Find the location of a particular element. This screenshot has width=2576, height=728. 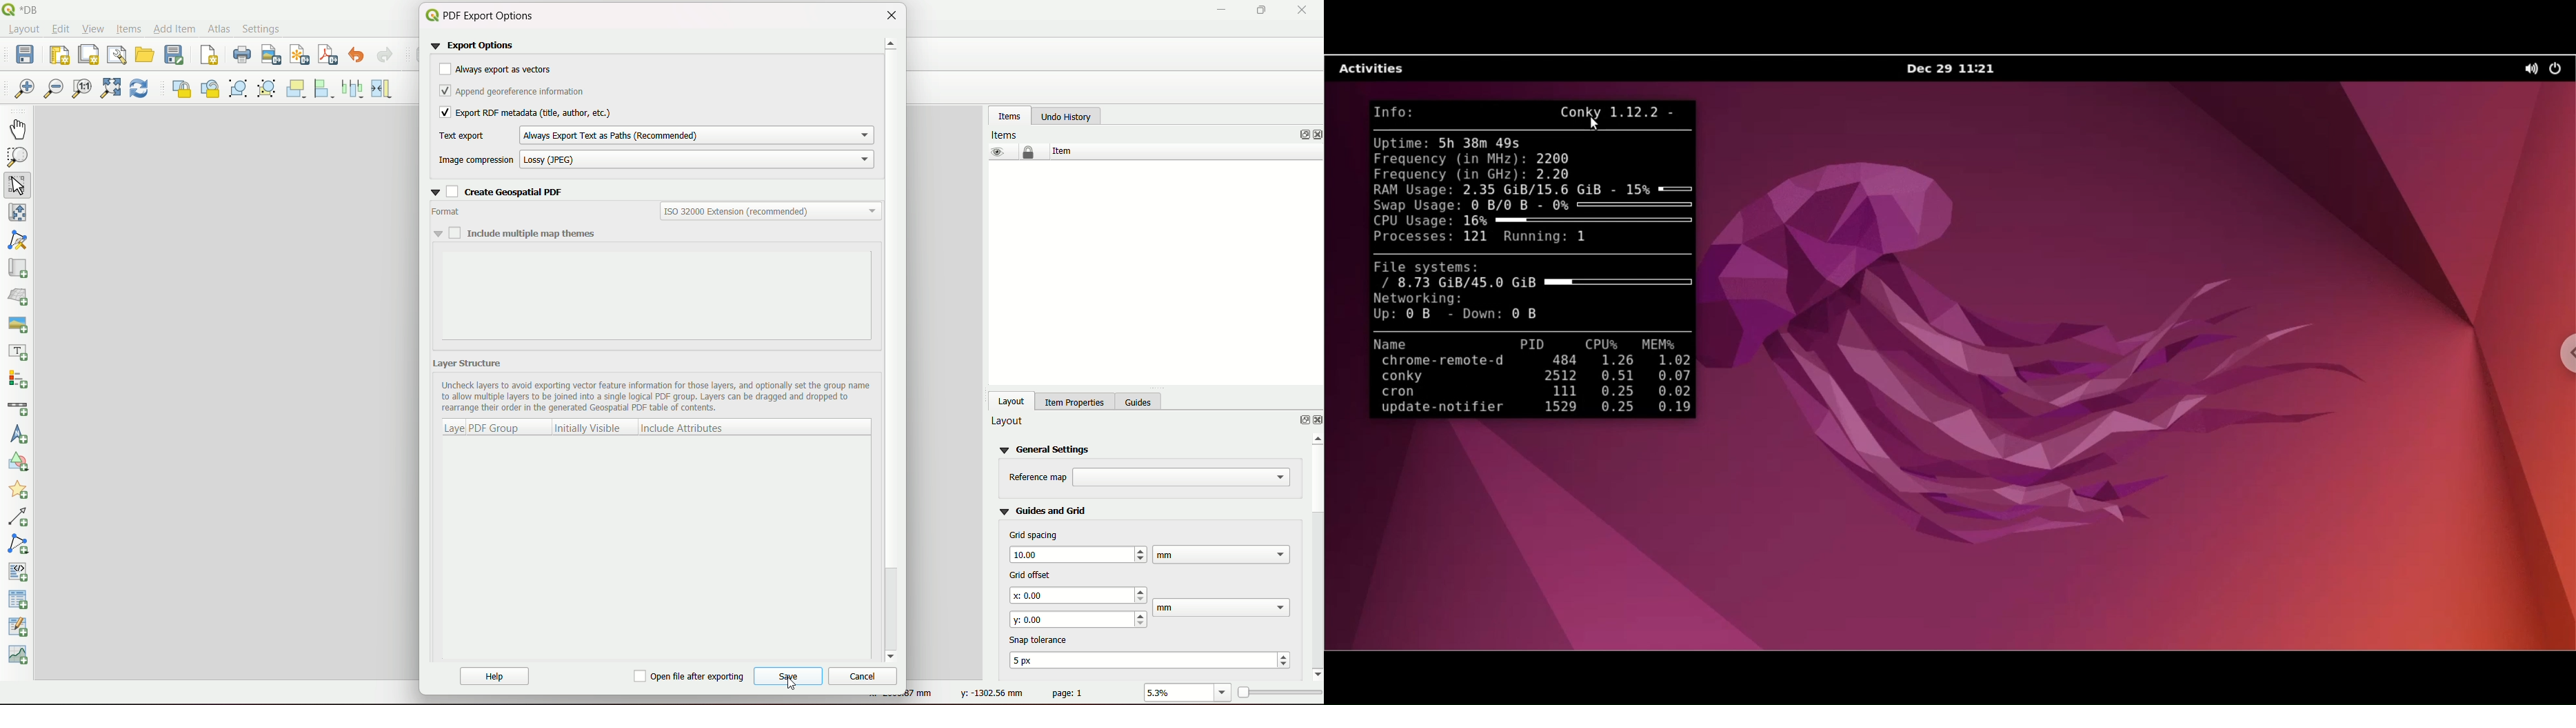

add 3D map is located at coordinates (20, 295).